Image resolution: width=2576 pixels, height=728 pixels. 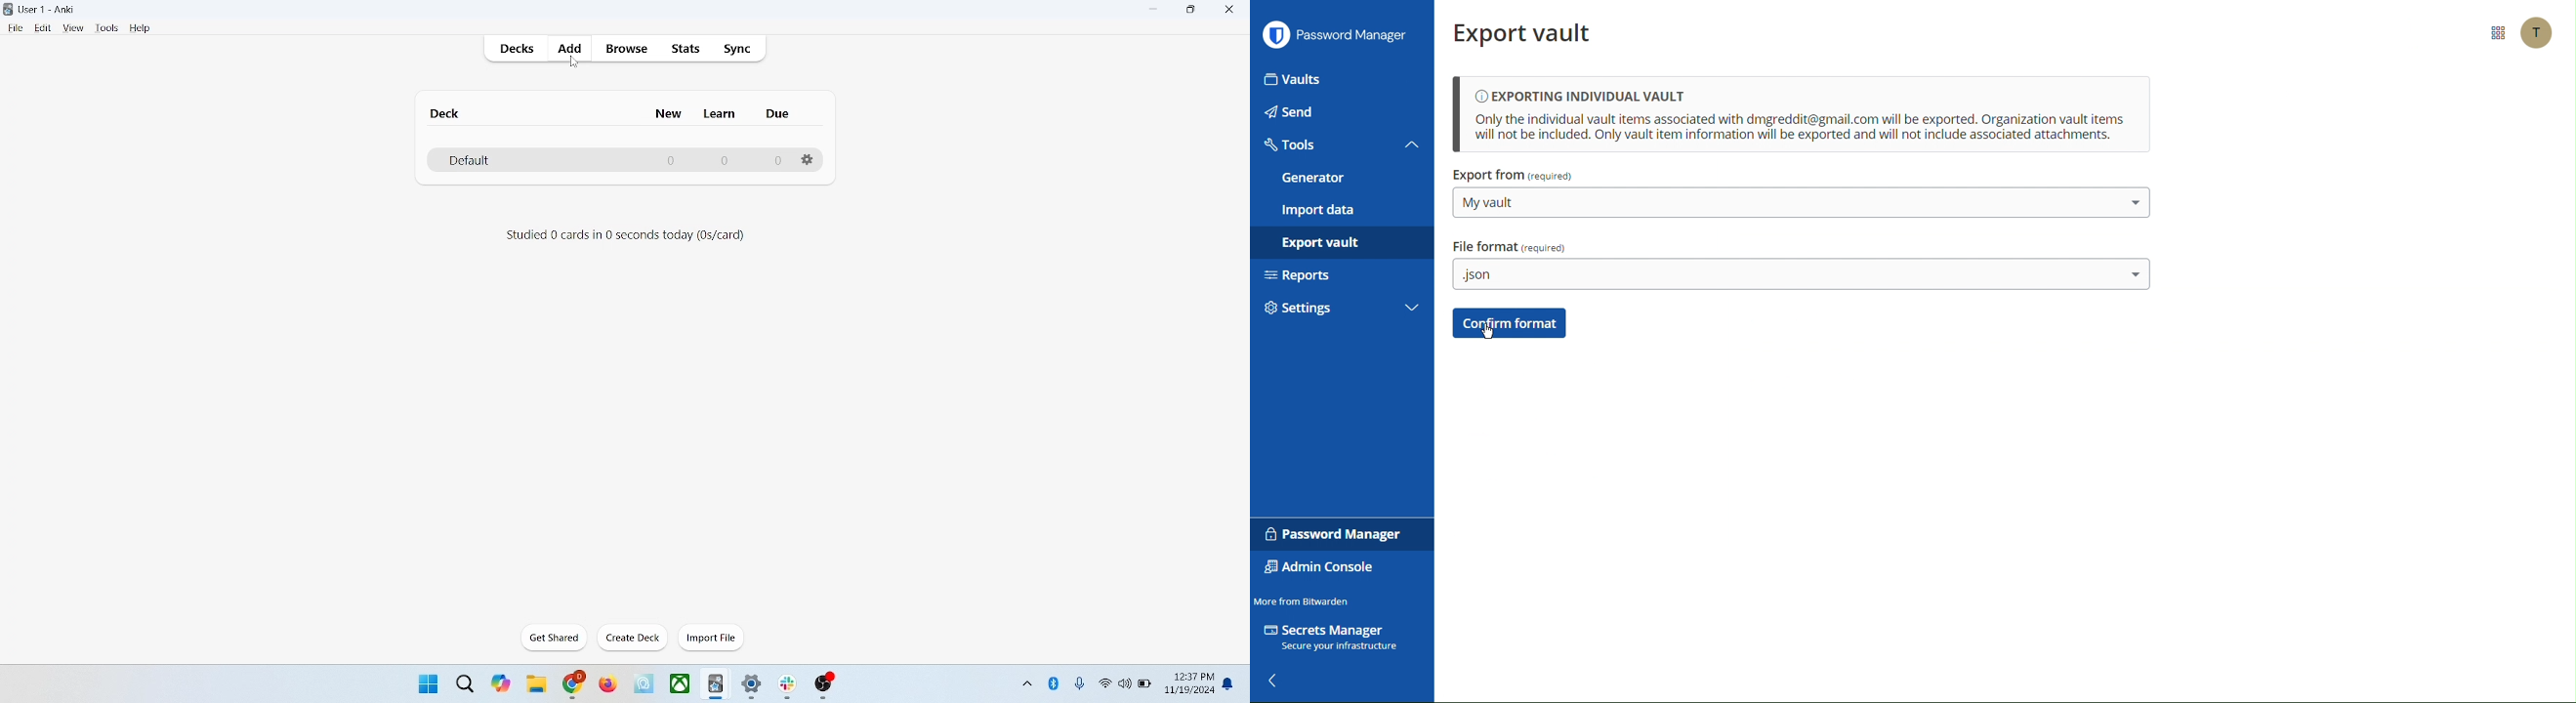 What do you see at coordinates (1145, 685) in the screenshot?
I see `battery` at bounding box center [1145, 685].